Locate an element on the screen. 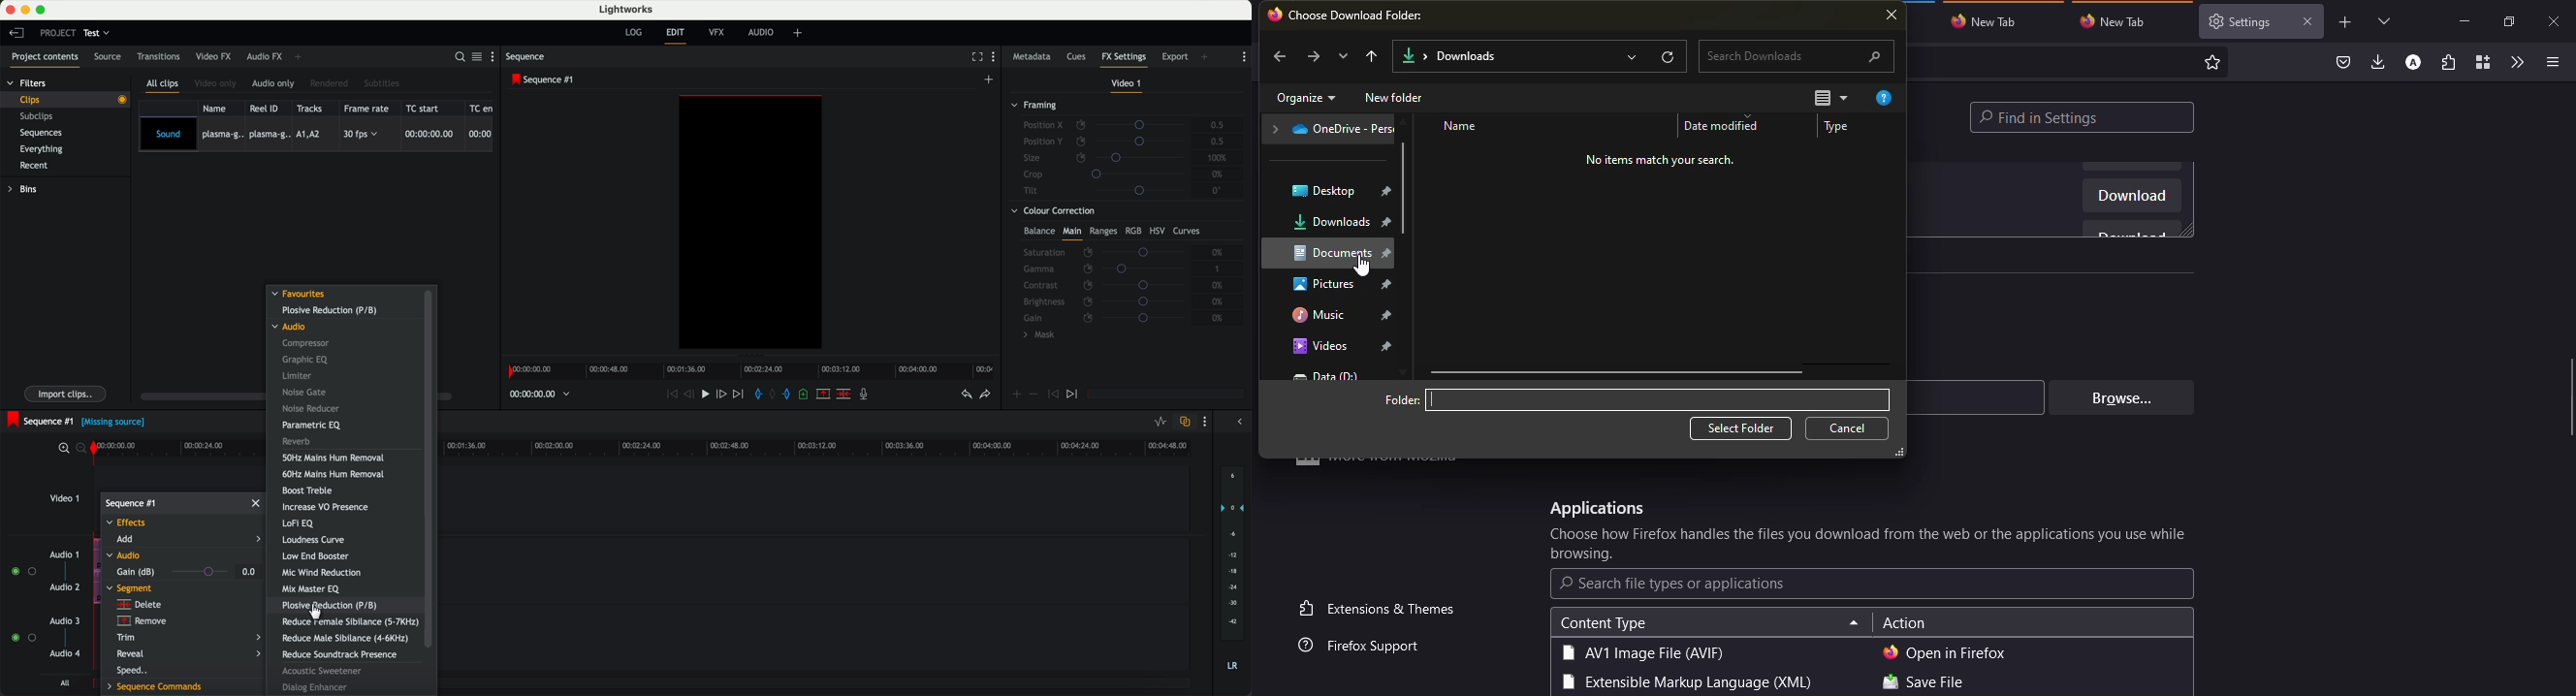 The width and height of the screenshot is (2576, 700). goHz mains hum removal is located at coordinates (334, 475).